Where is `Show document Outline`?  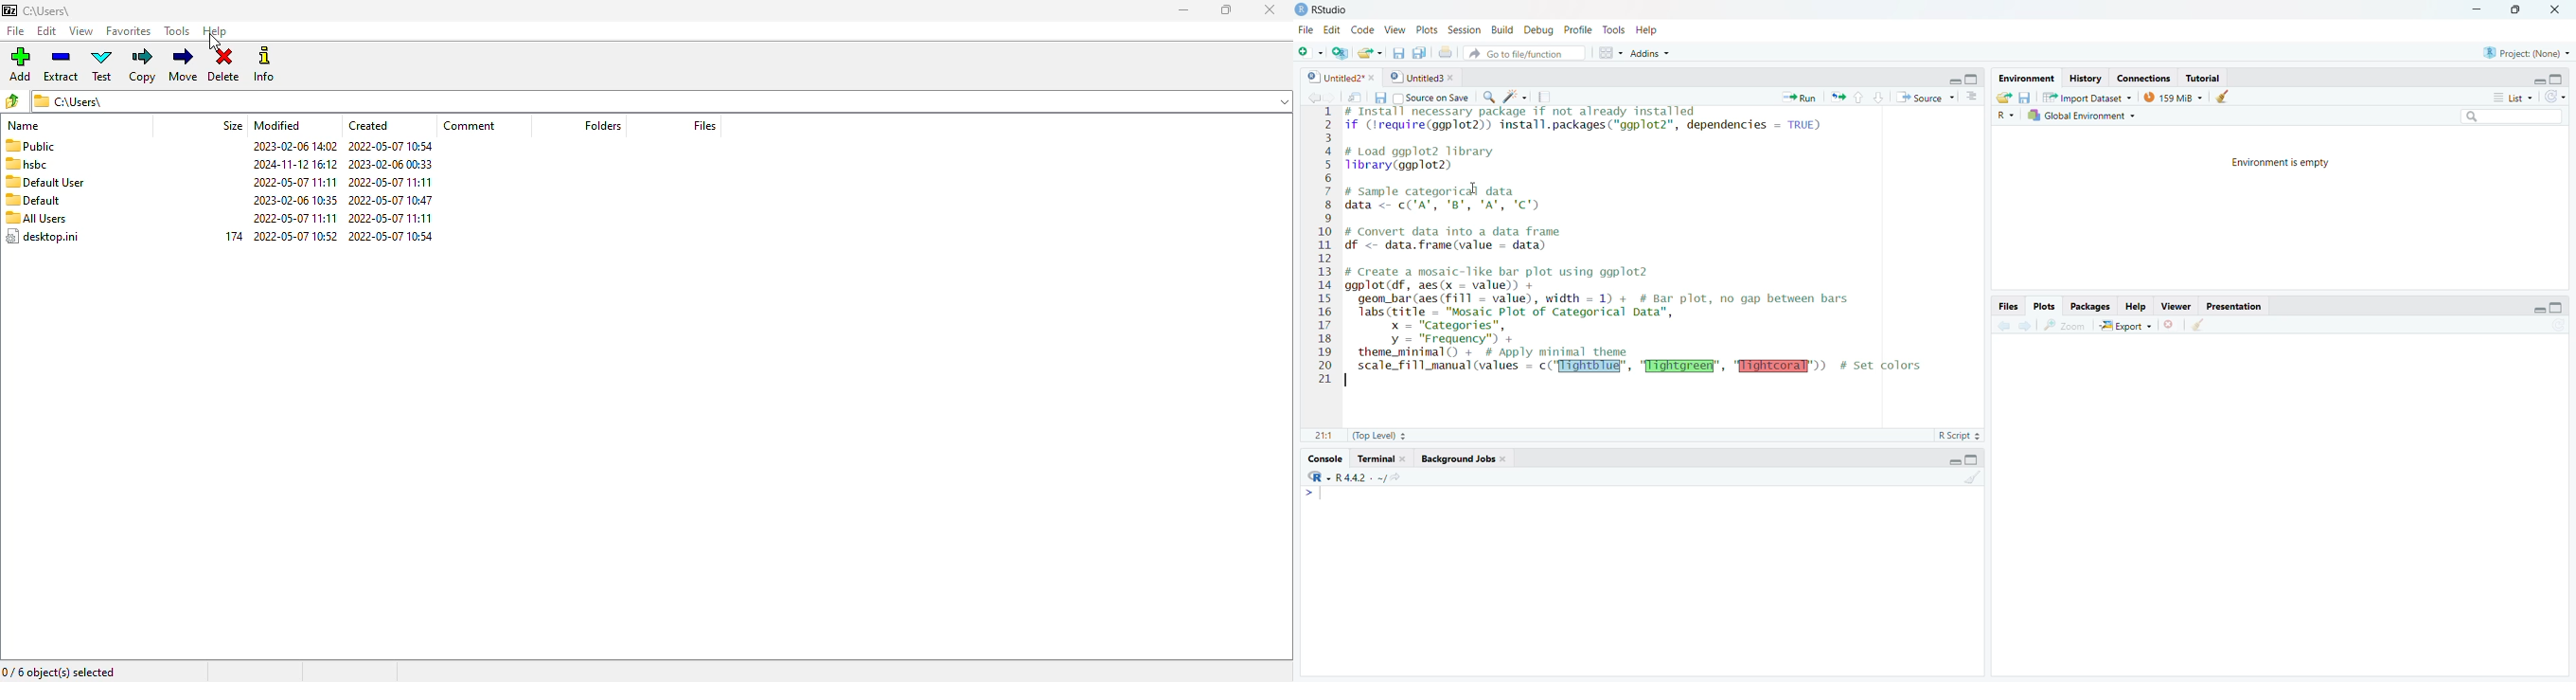
Show document Outline is located at coordinates (1974, 96).